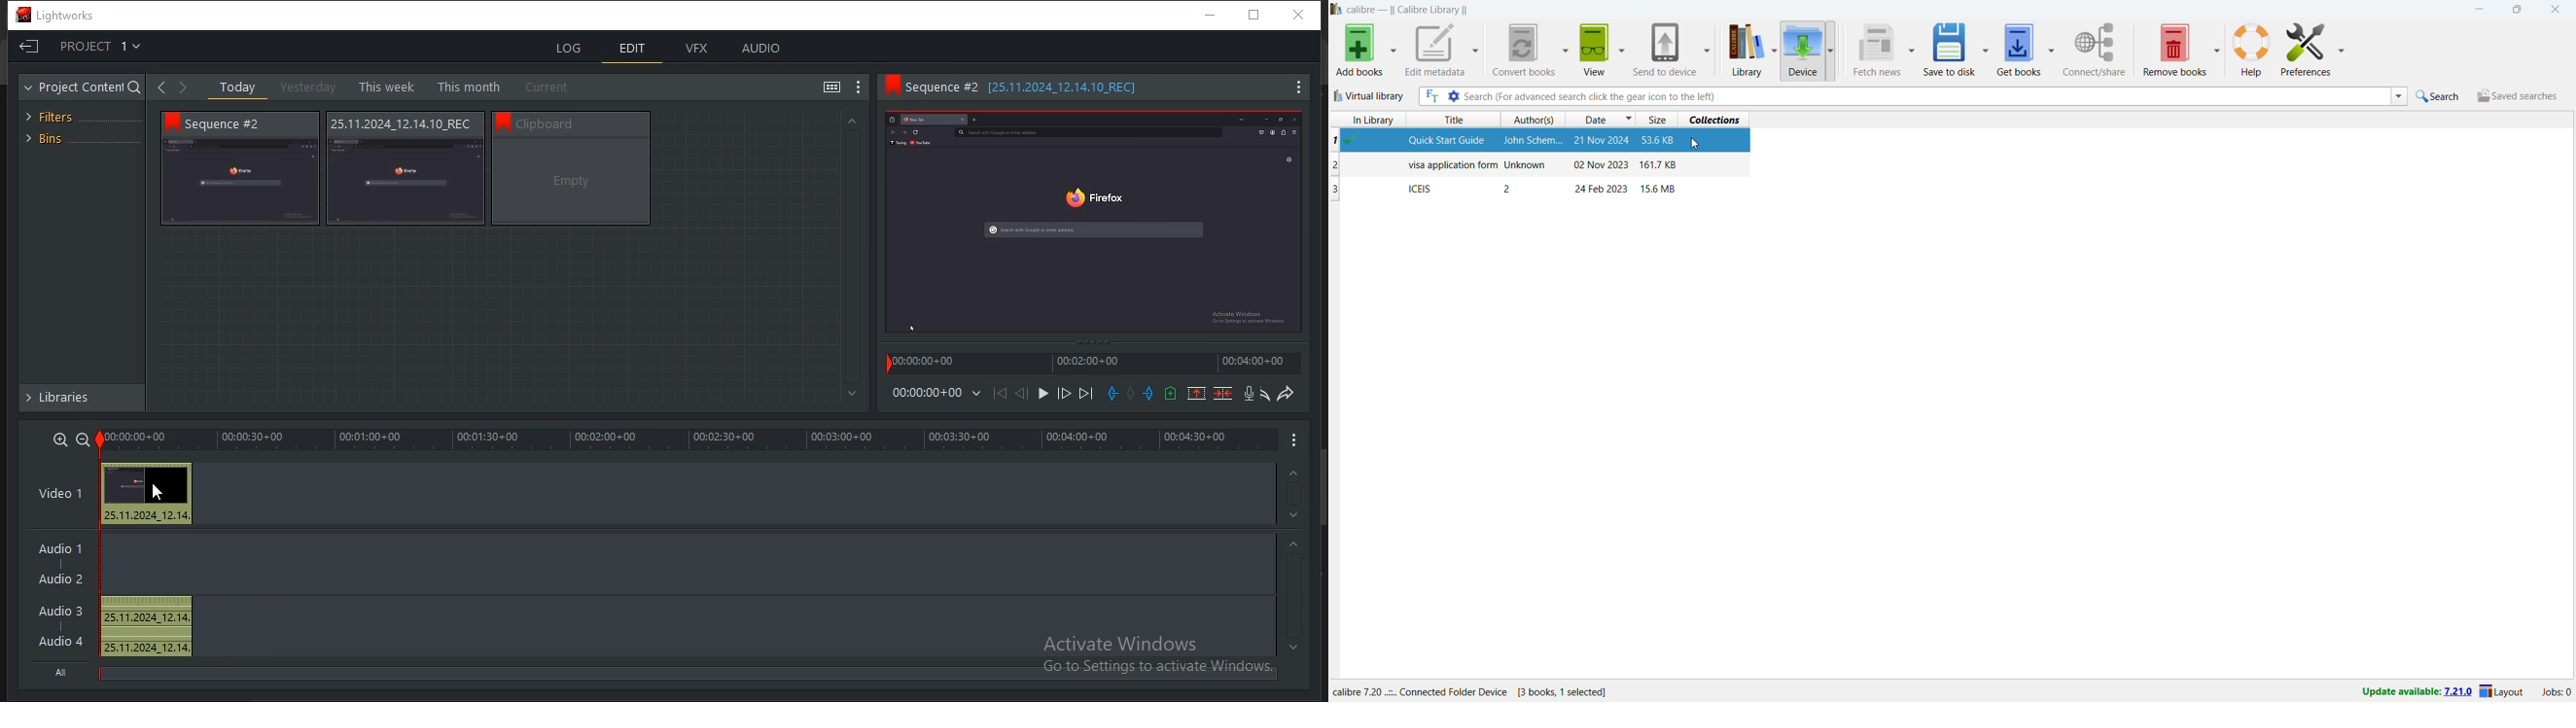 Image resolution: width=2576 pixels, height=728 pixels. Describe the element at coordinates (2306, 47) in the screenshot. I see `preferences` at that location.